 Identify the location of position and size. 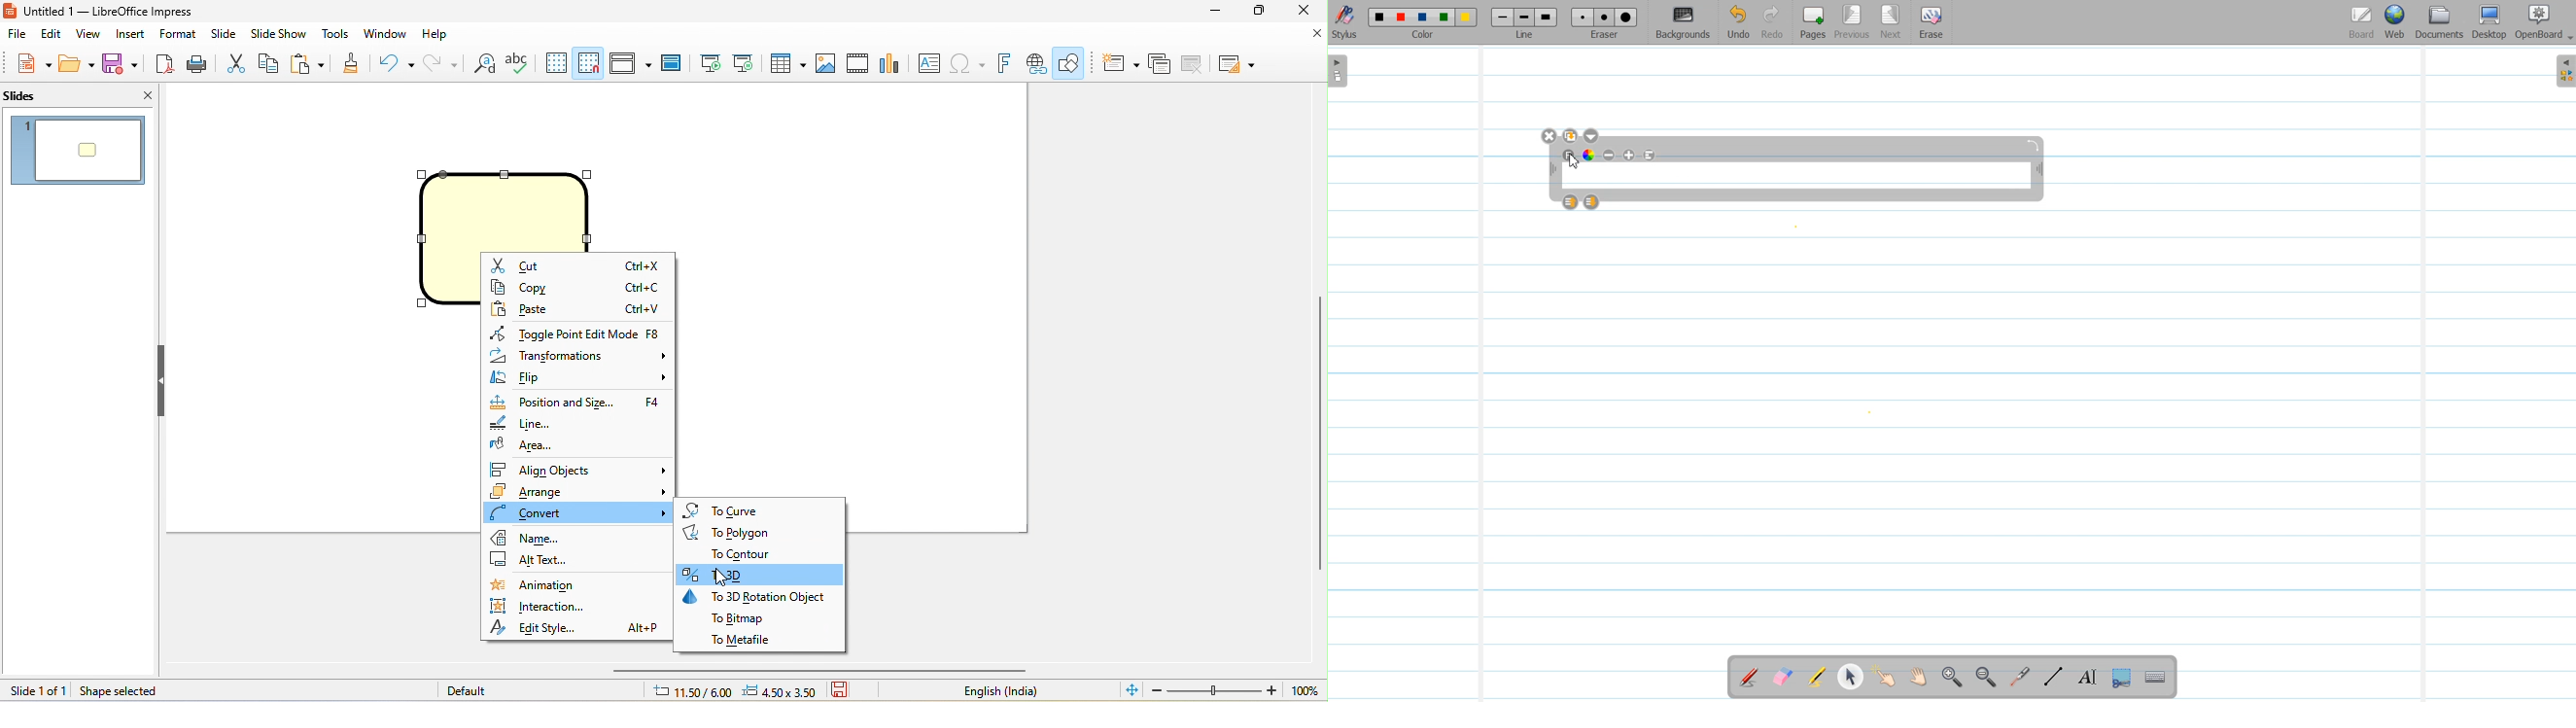
(580, 402).